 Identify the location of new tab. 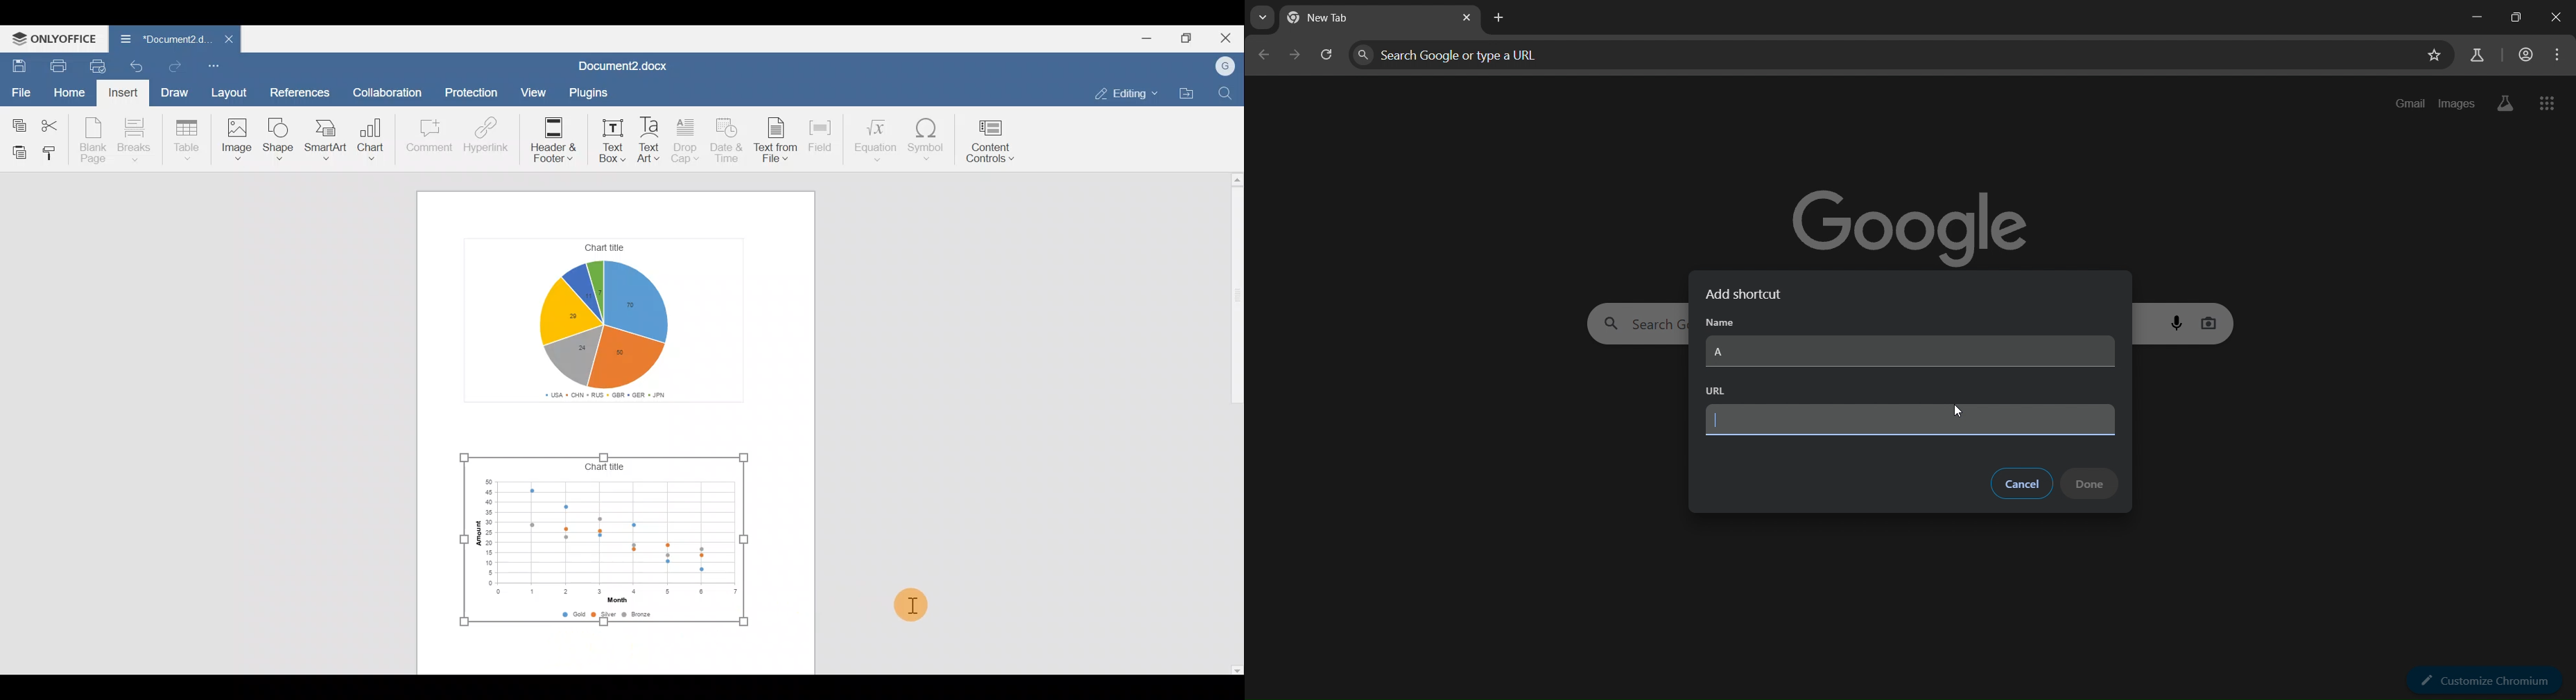
(1502, 17).